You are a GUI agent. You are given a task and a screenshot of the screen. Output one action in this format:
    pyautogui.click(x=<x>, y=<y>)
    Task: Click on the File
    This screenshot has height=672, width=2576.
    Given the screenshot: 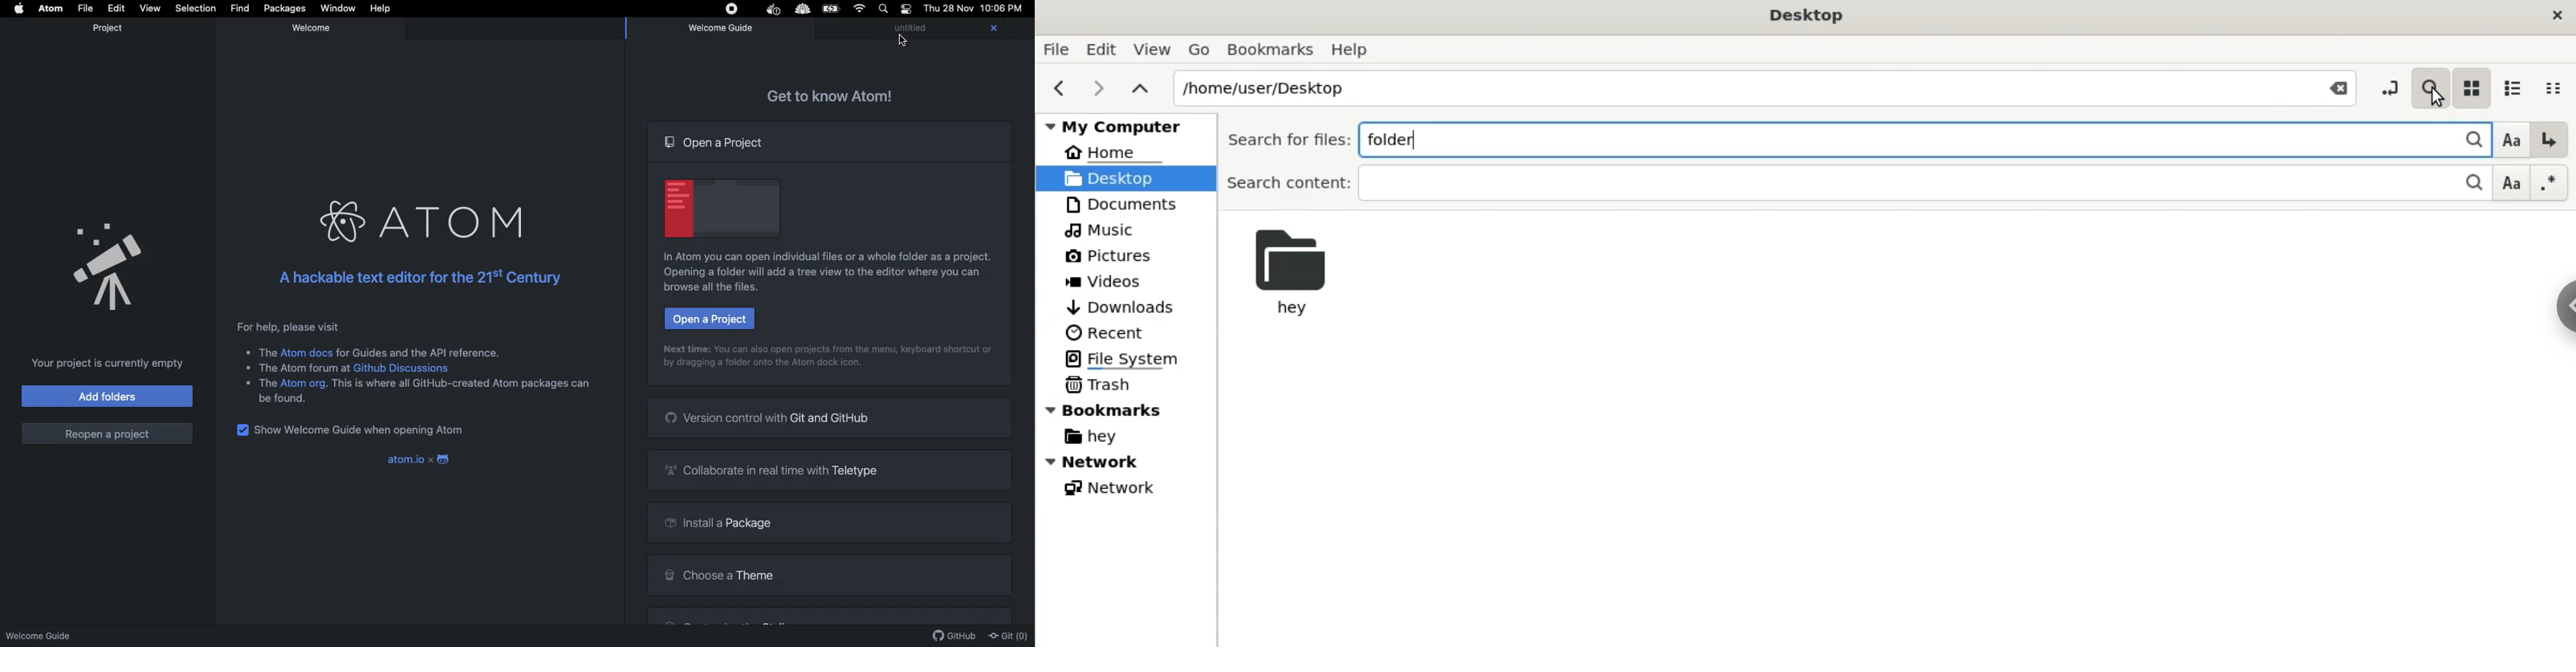 What is the action you would take?
    pyautogui.click(x=84, y=8)
    